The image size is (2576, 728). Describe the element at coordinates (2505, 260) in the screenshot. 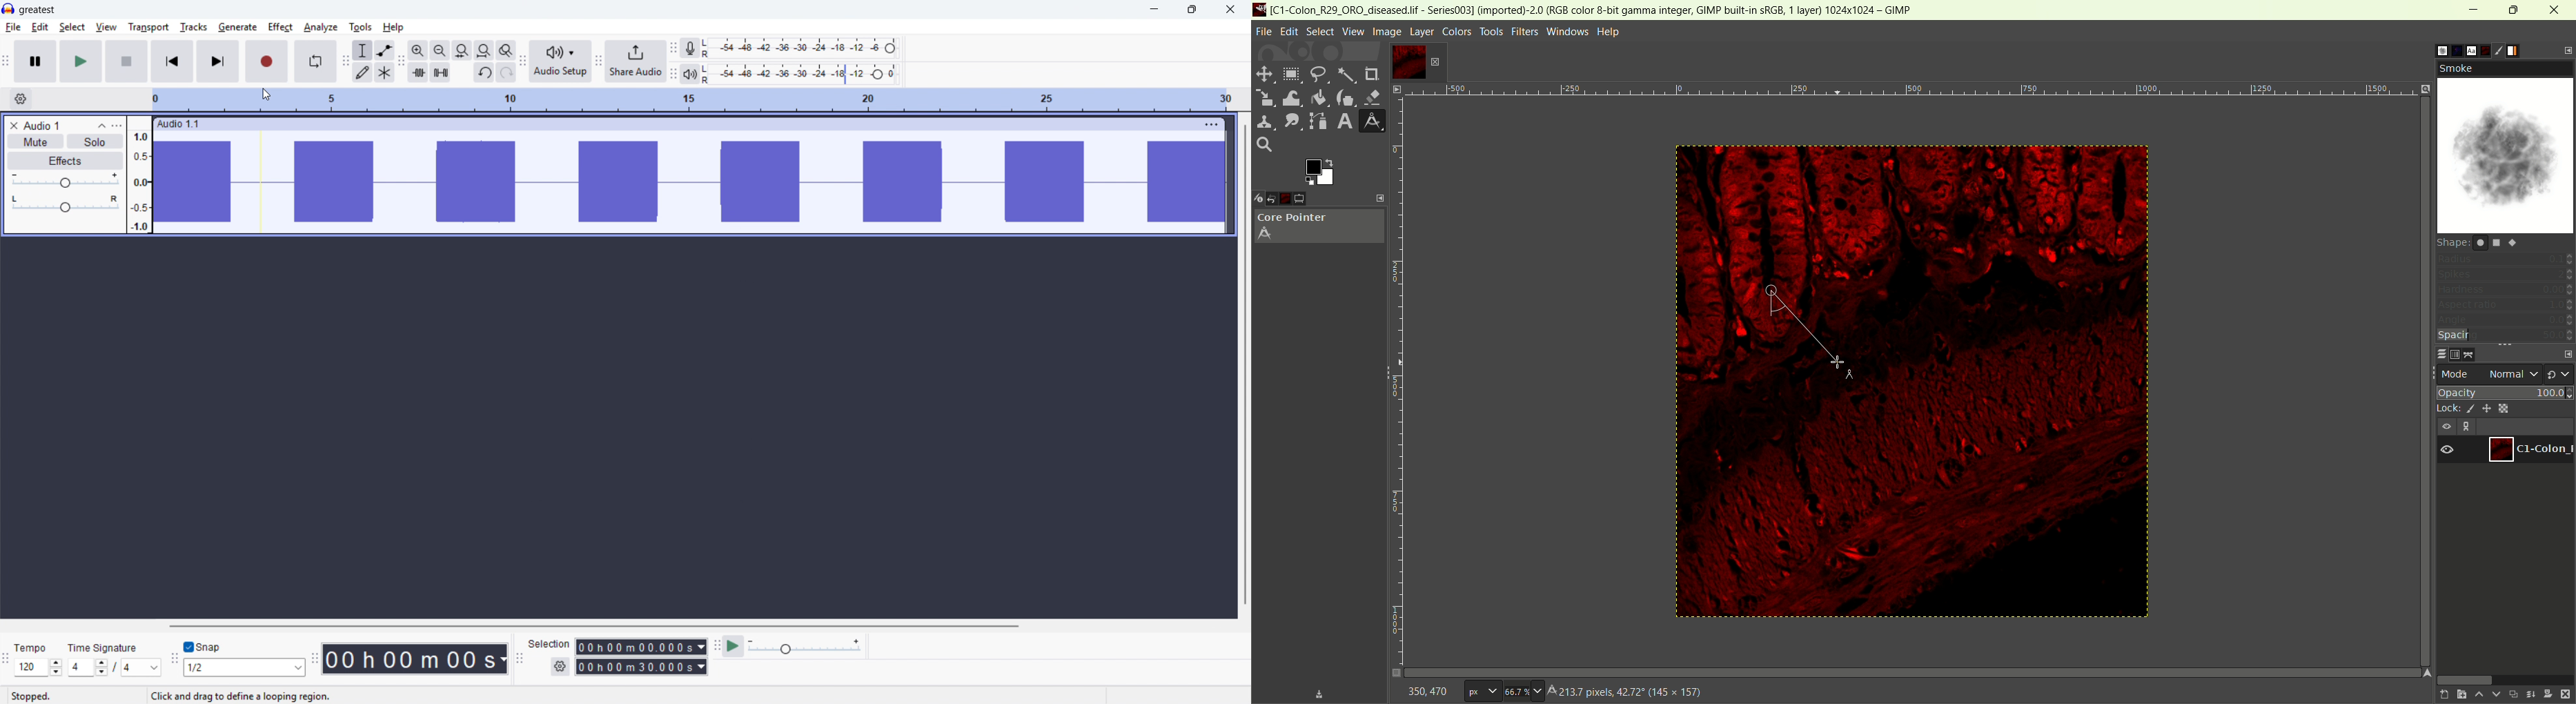

I see `radius` at that location.